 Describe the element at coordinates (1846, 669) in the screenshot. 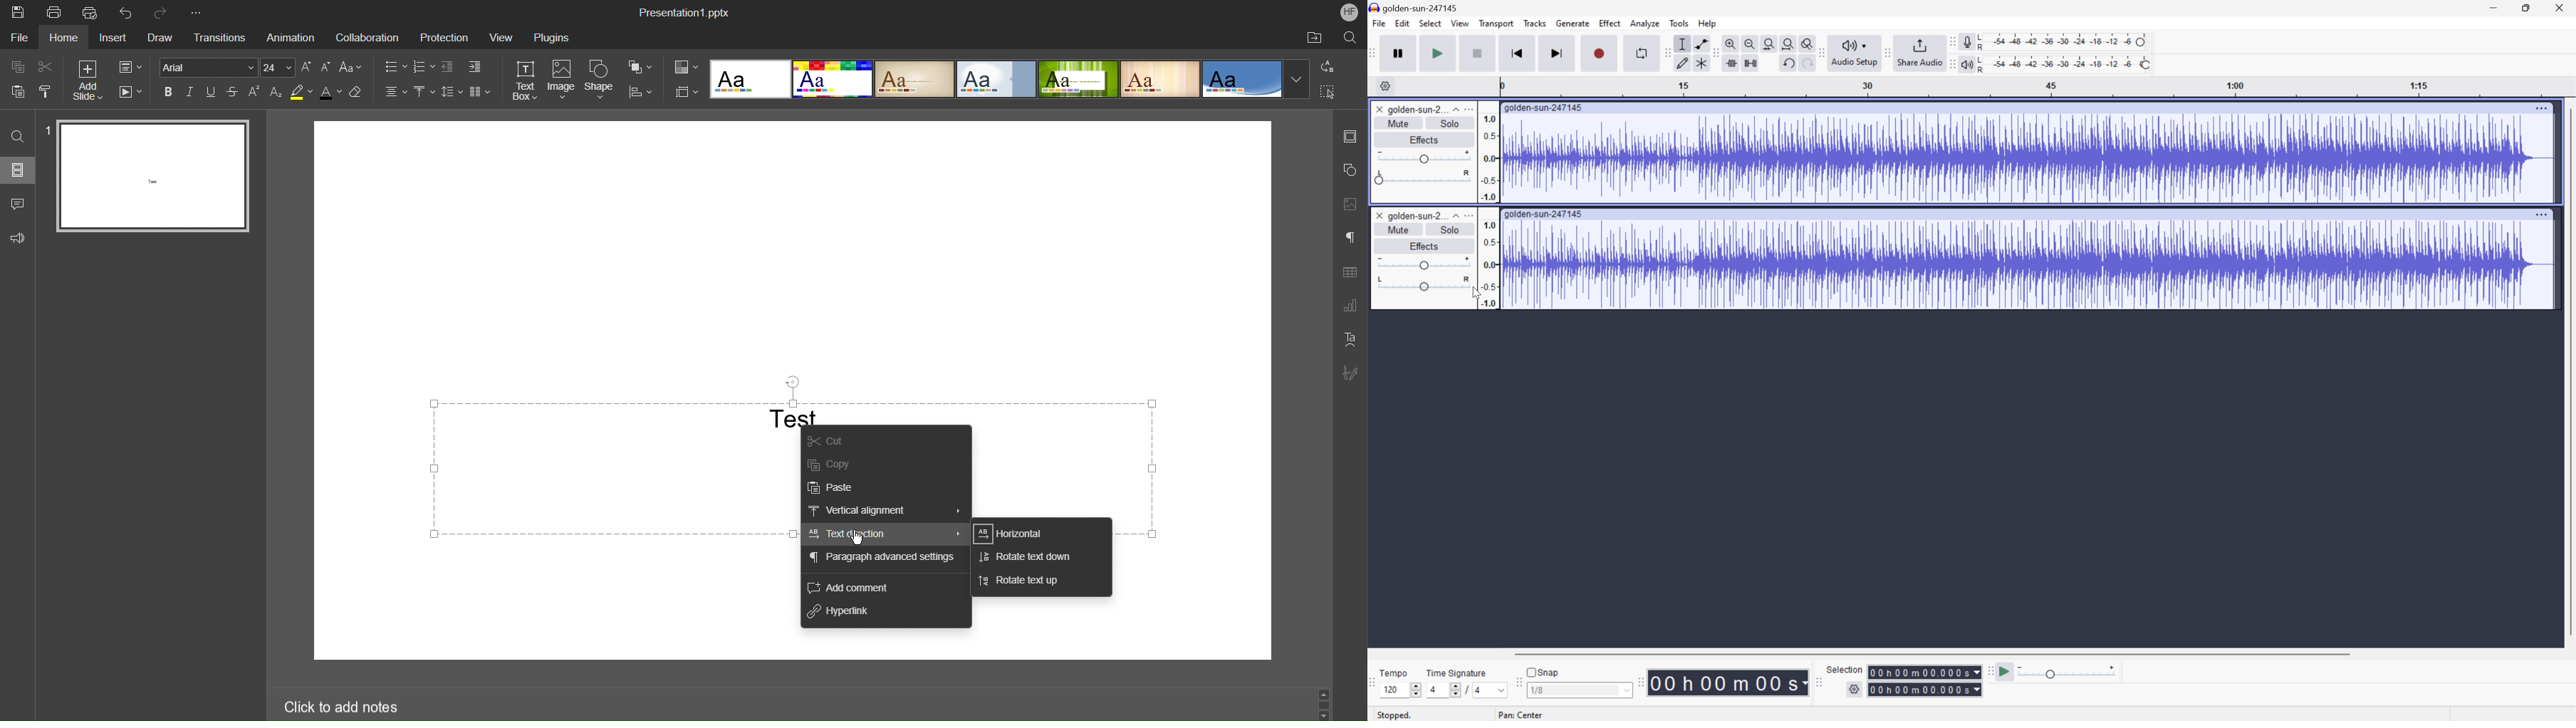

I see `Selection` at that location.